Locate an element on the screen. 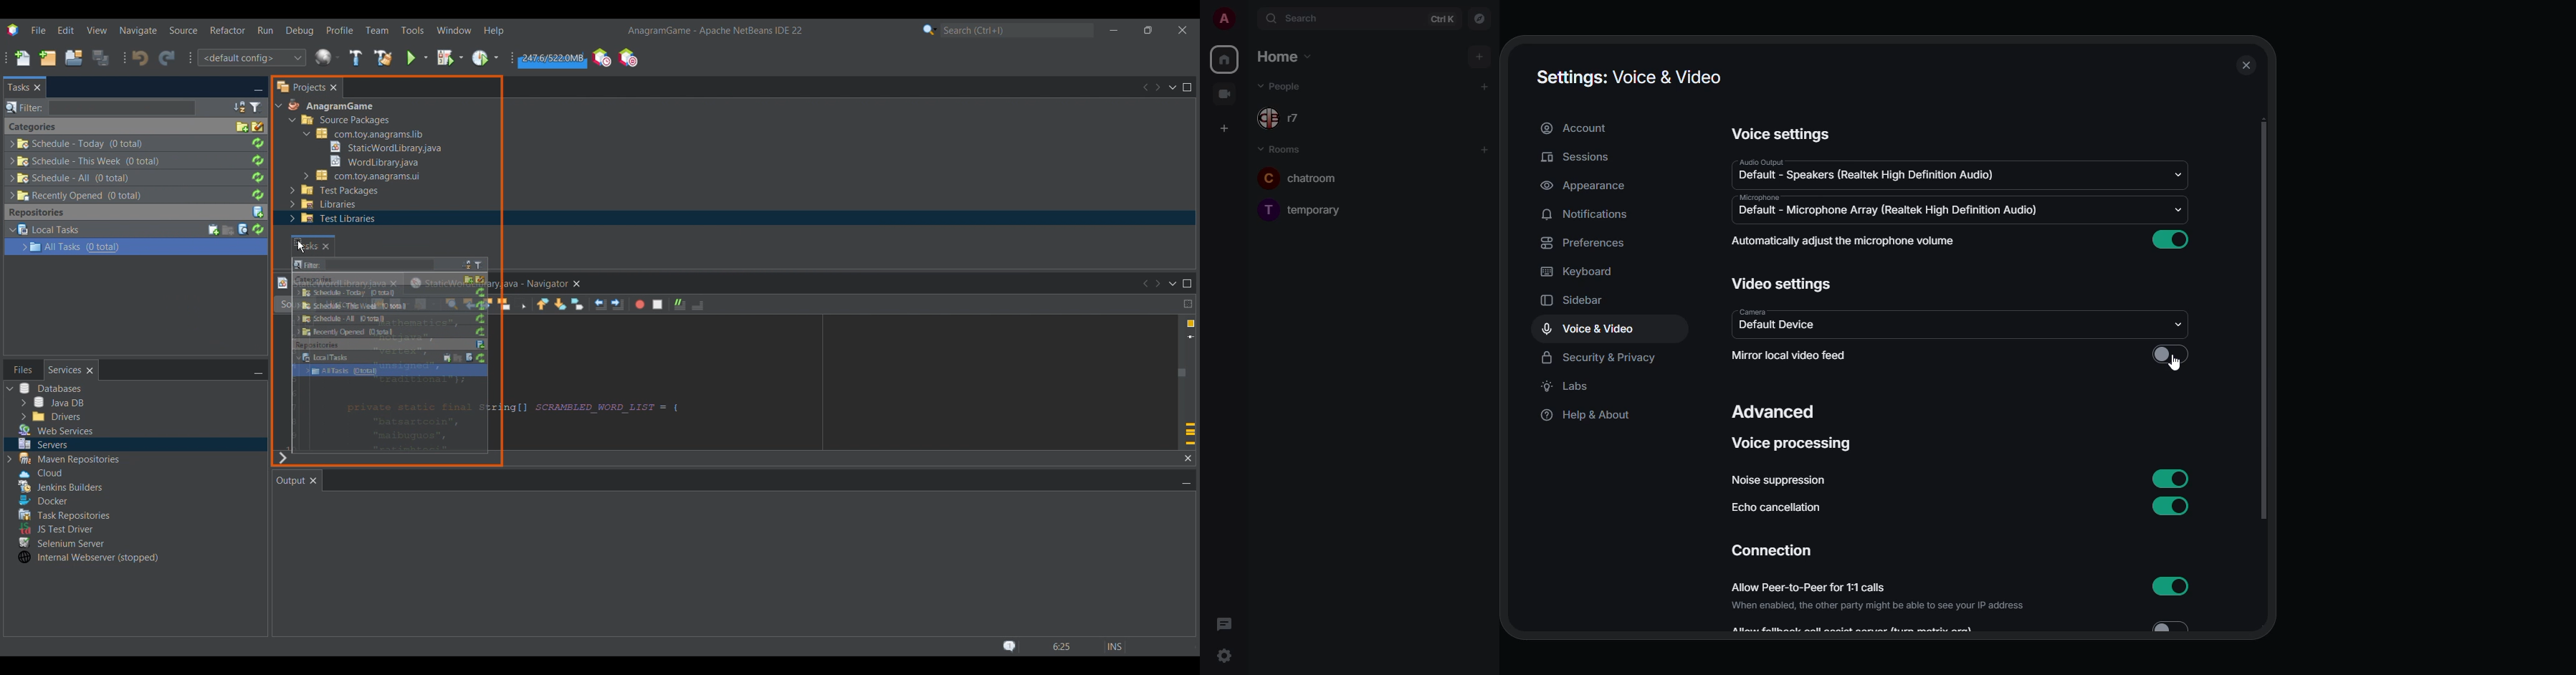 This screenshot has height=700, width=2576. noise suppression is located at coordinates (1776, 479).